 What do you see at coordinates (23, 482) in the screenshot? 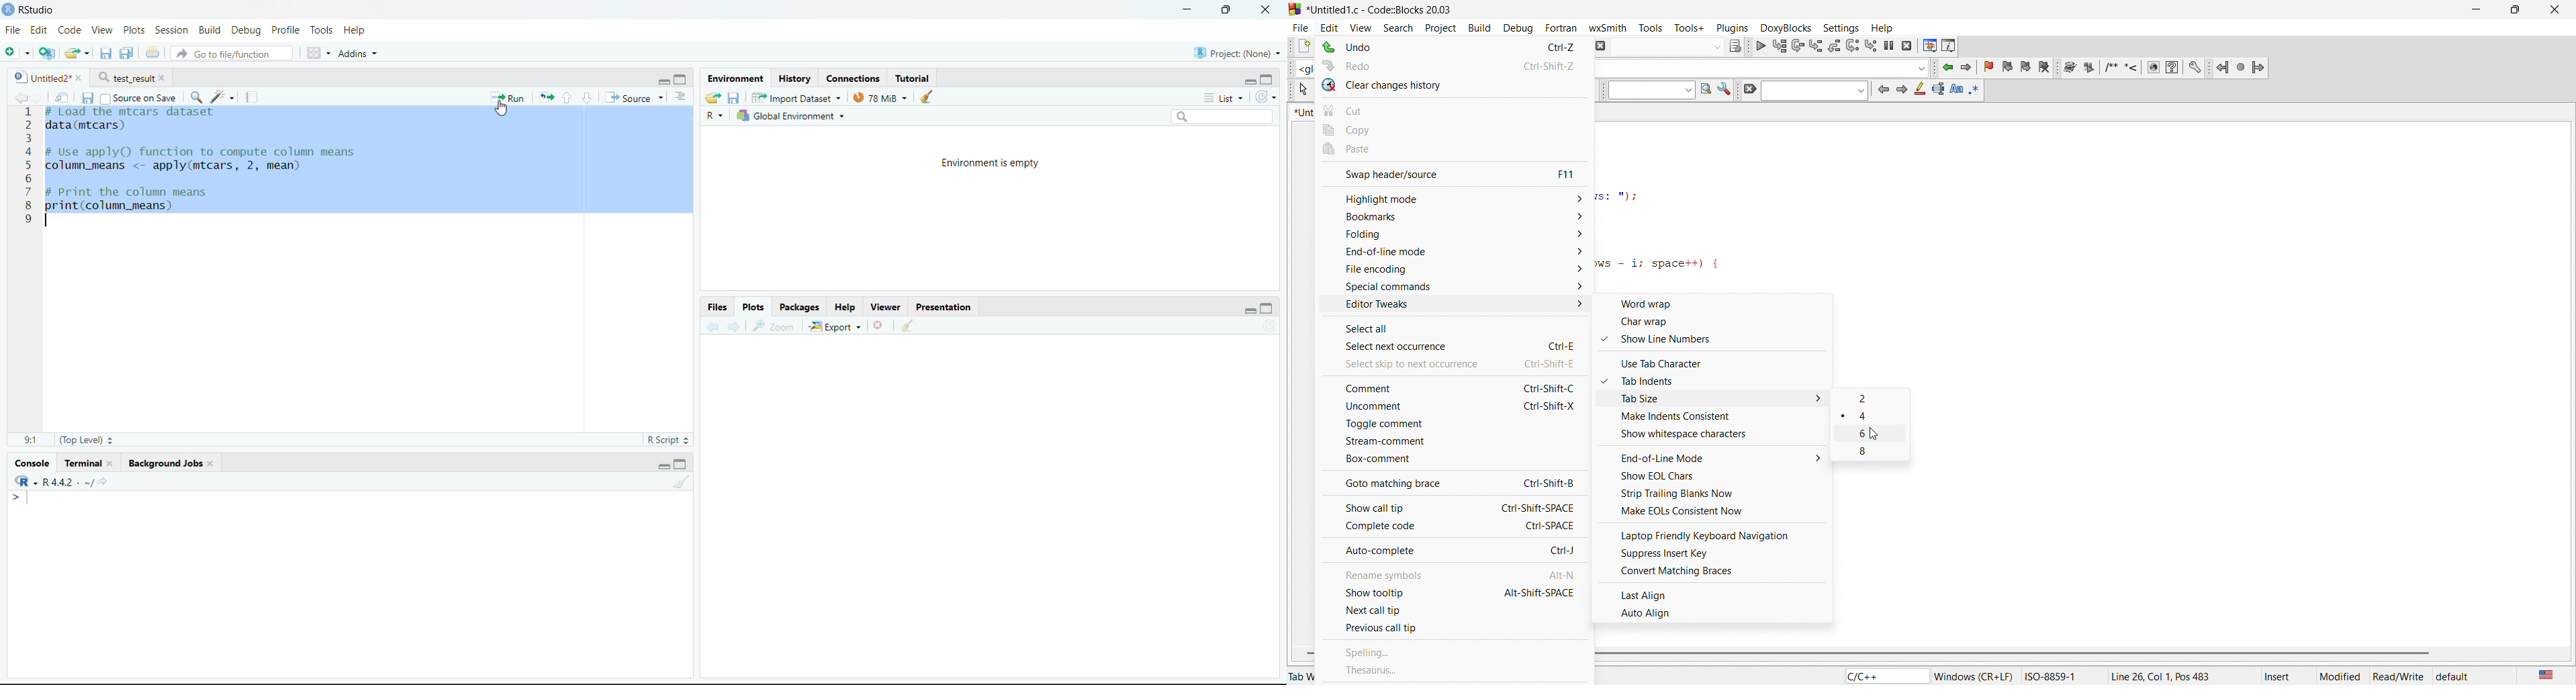
I see `R` at bounding box center [23, 482].